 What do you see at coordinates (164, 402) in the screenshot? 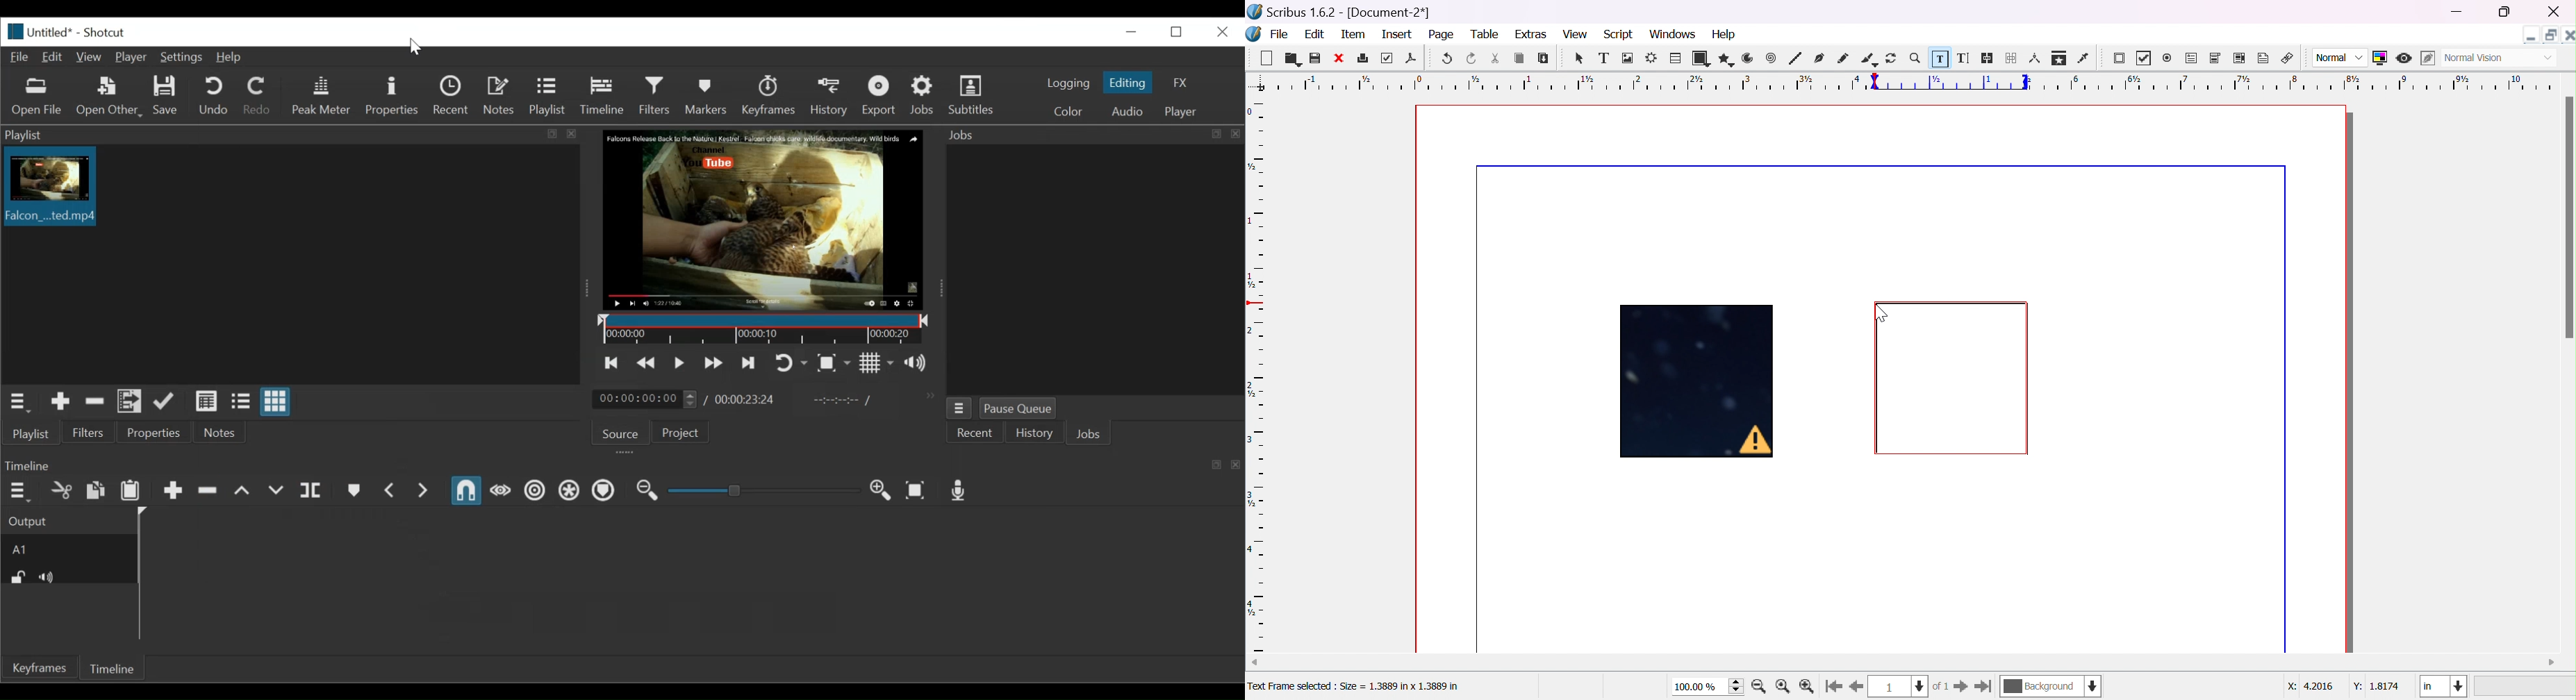
I see `Update` at bounding box center [164, 402].